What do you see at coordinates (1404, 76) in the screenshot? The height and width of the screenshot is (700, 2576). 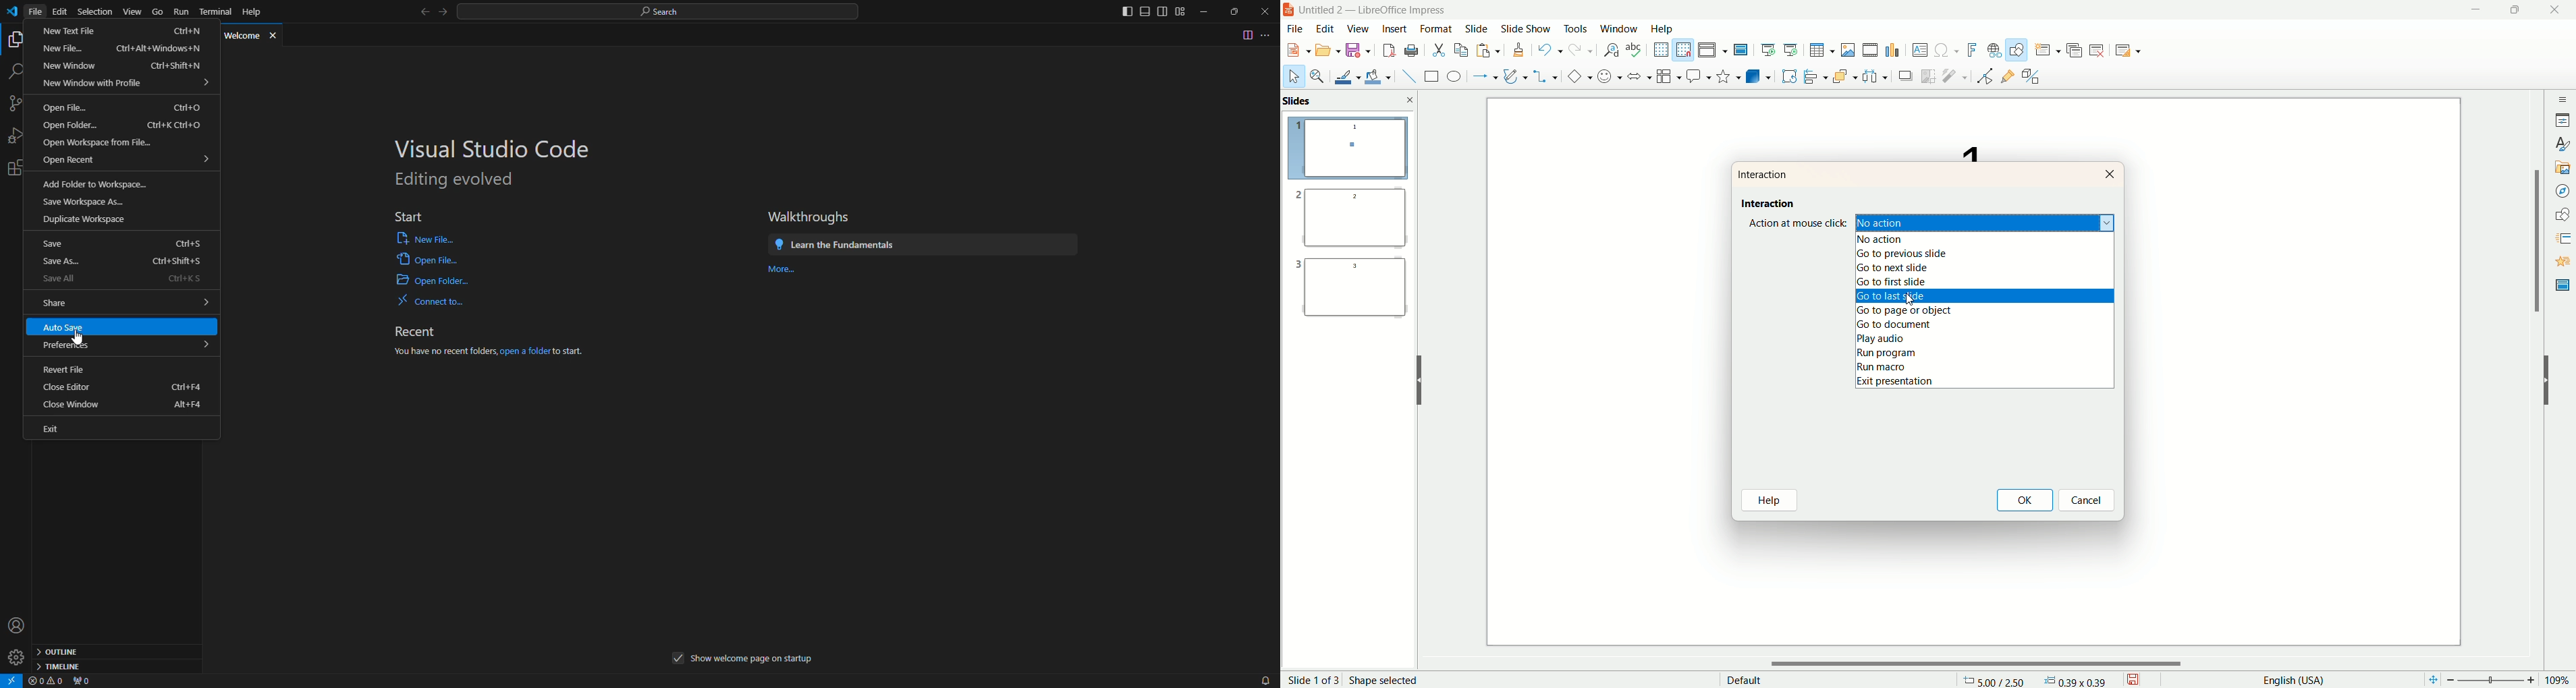 I see `insert line` at bounding box center [1404, 76].